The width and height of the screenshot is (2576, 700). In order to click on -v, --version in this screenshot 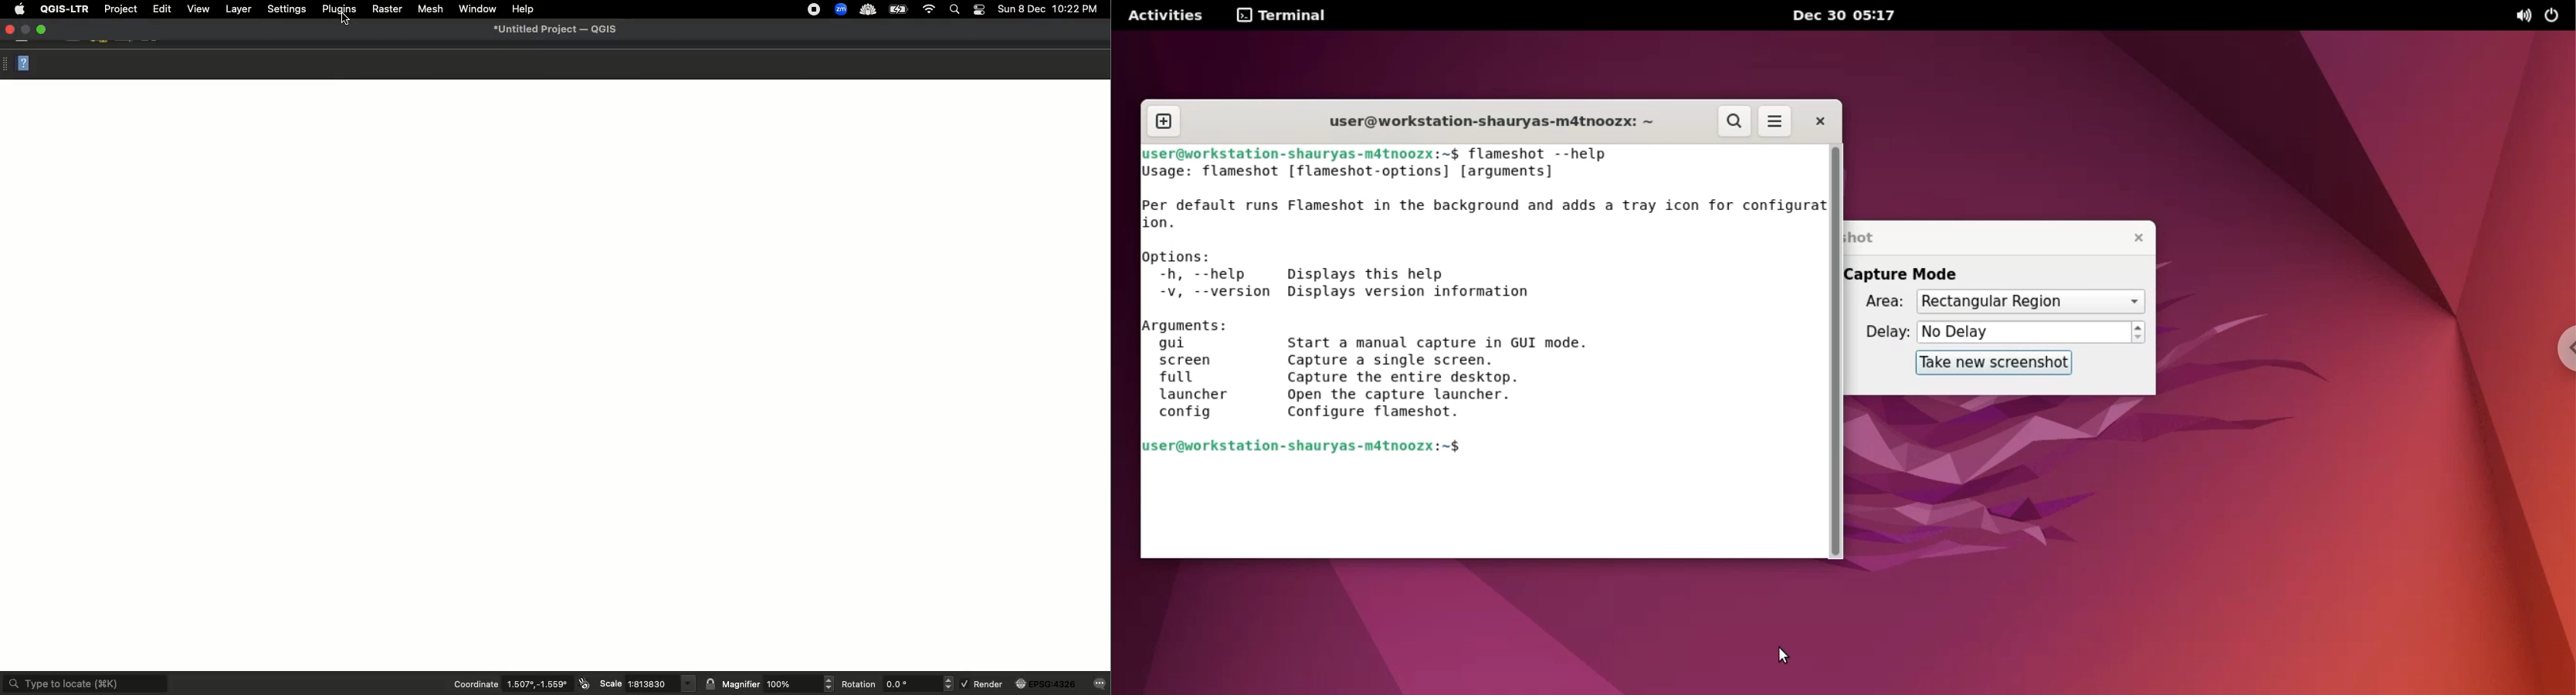, I will do `click(1209, 293)`.